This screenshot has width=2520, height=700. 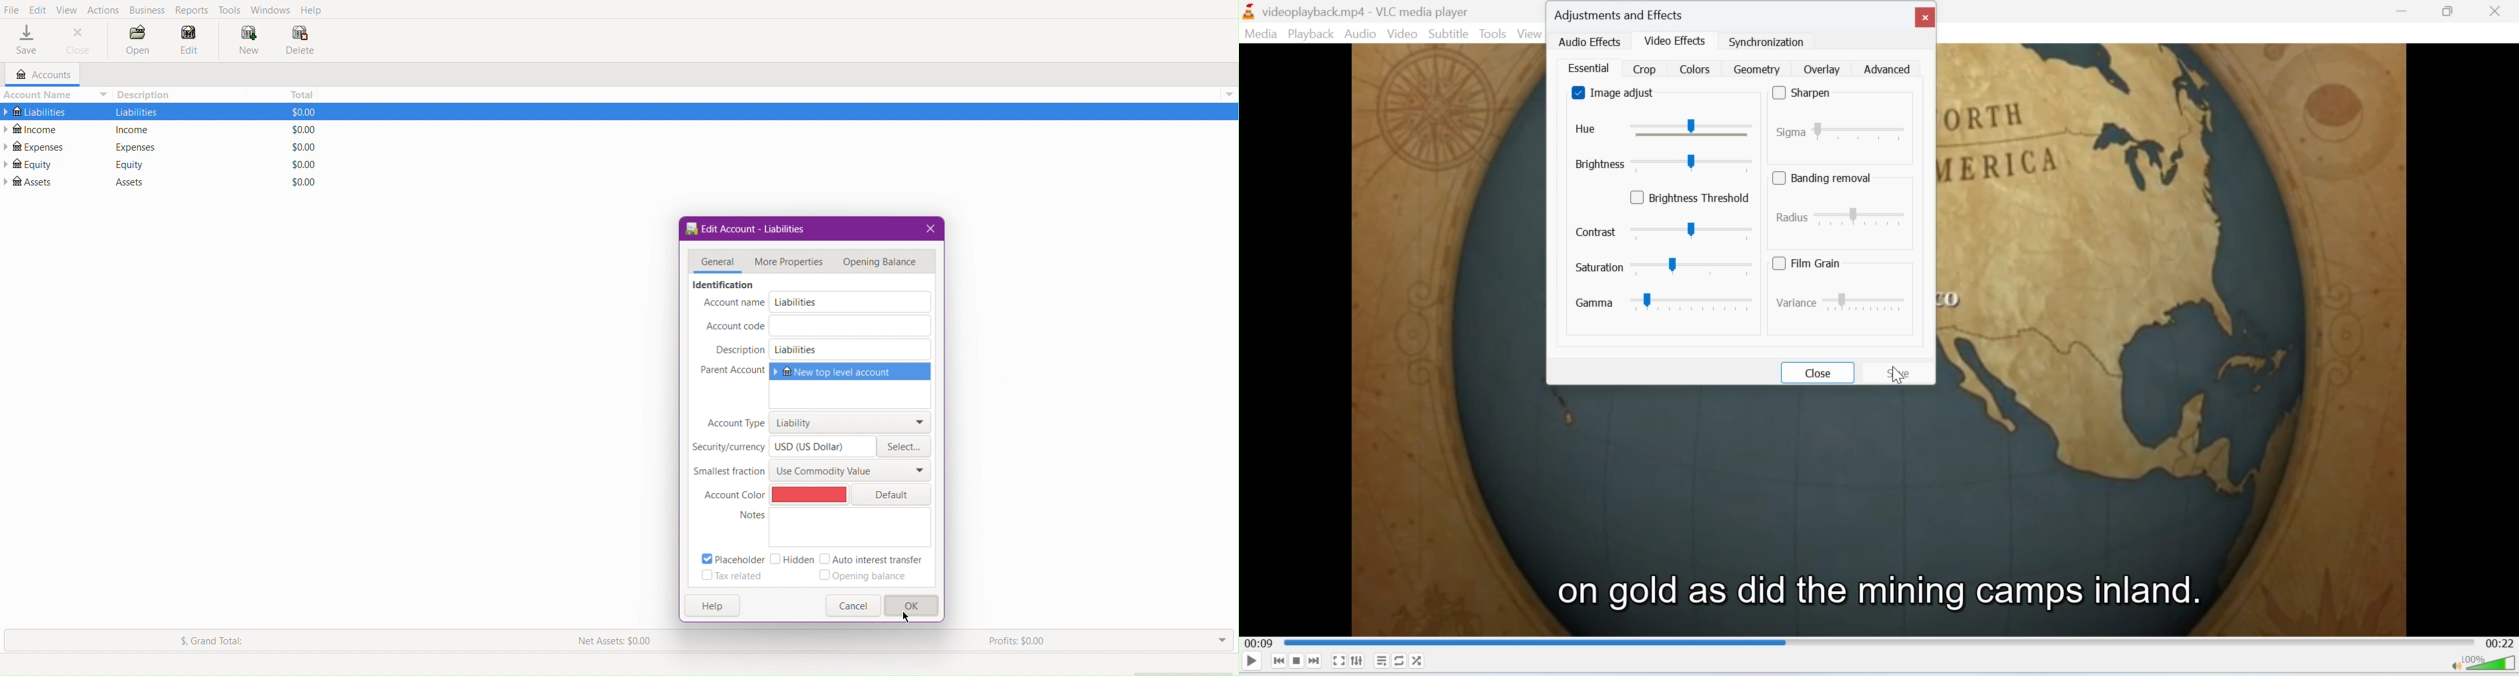 I want to click on Drop Down, so click(x=1221, y=640).